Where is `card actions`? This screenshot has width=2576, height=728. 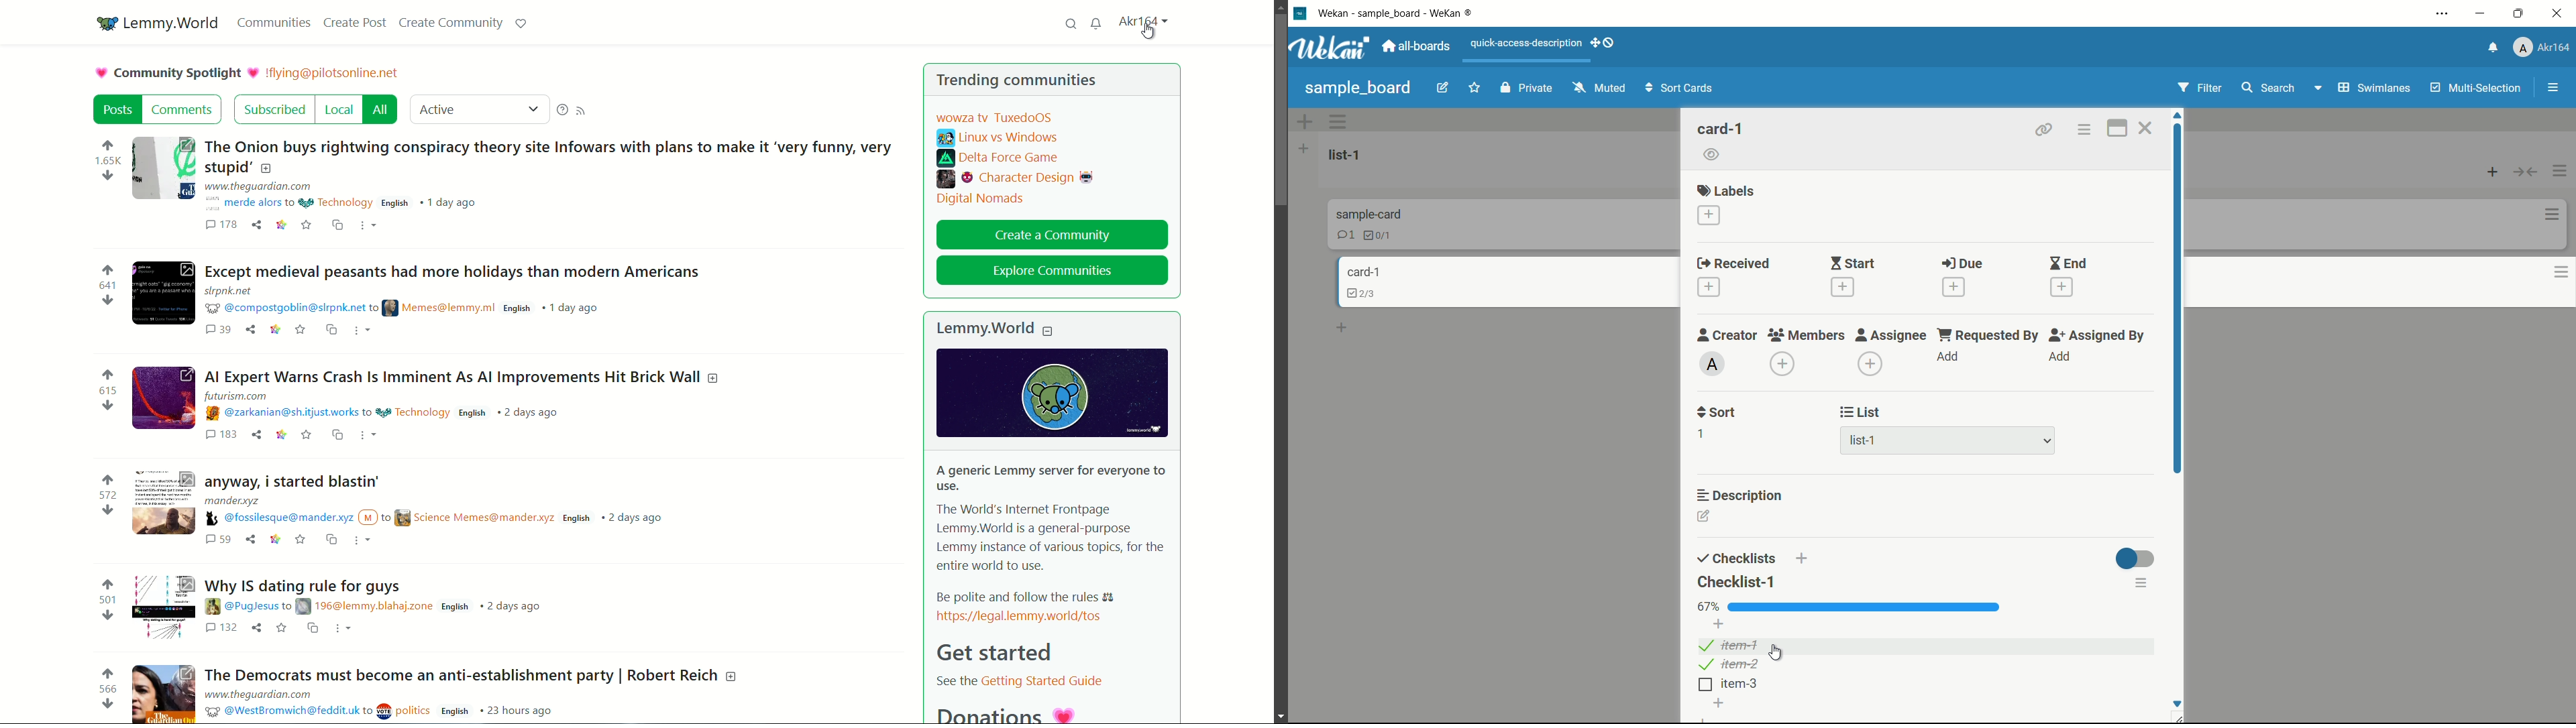 card actions is located at coordinates (2546, 214).